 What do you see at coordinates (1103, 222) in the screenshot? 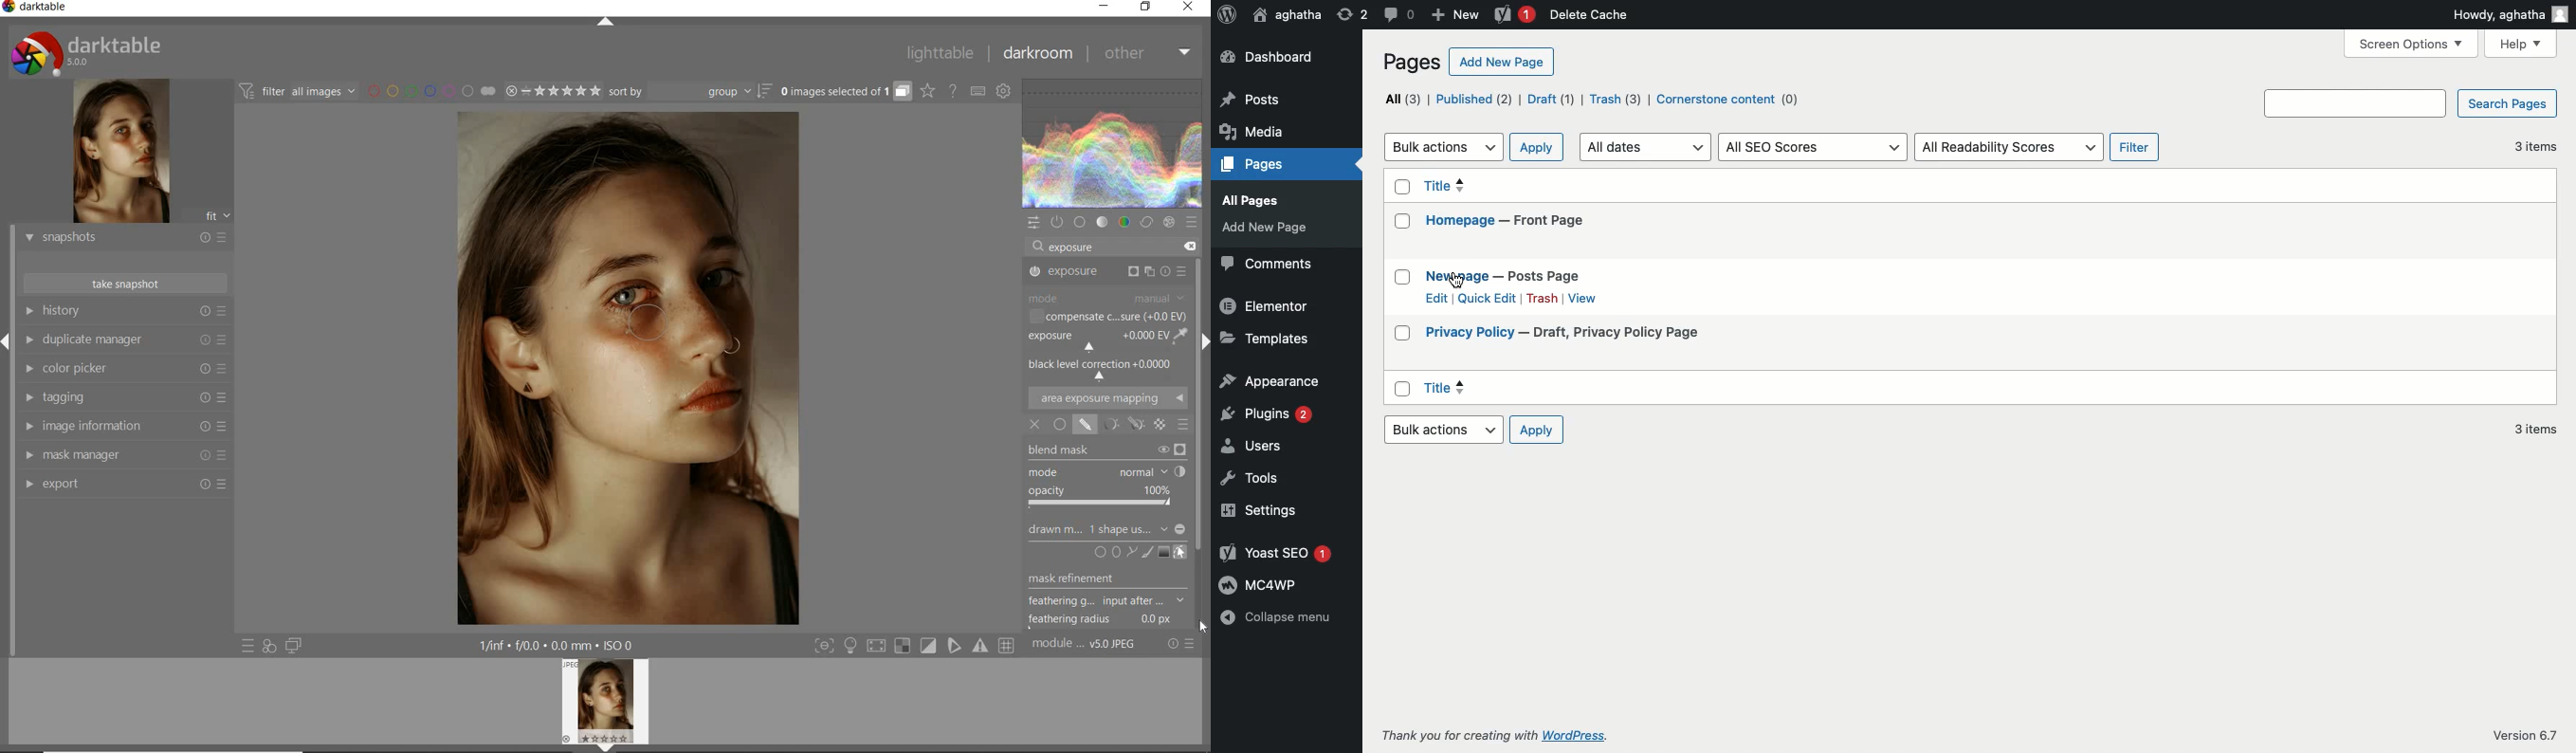
I see `tone` at bounding box center [1103, 222].